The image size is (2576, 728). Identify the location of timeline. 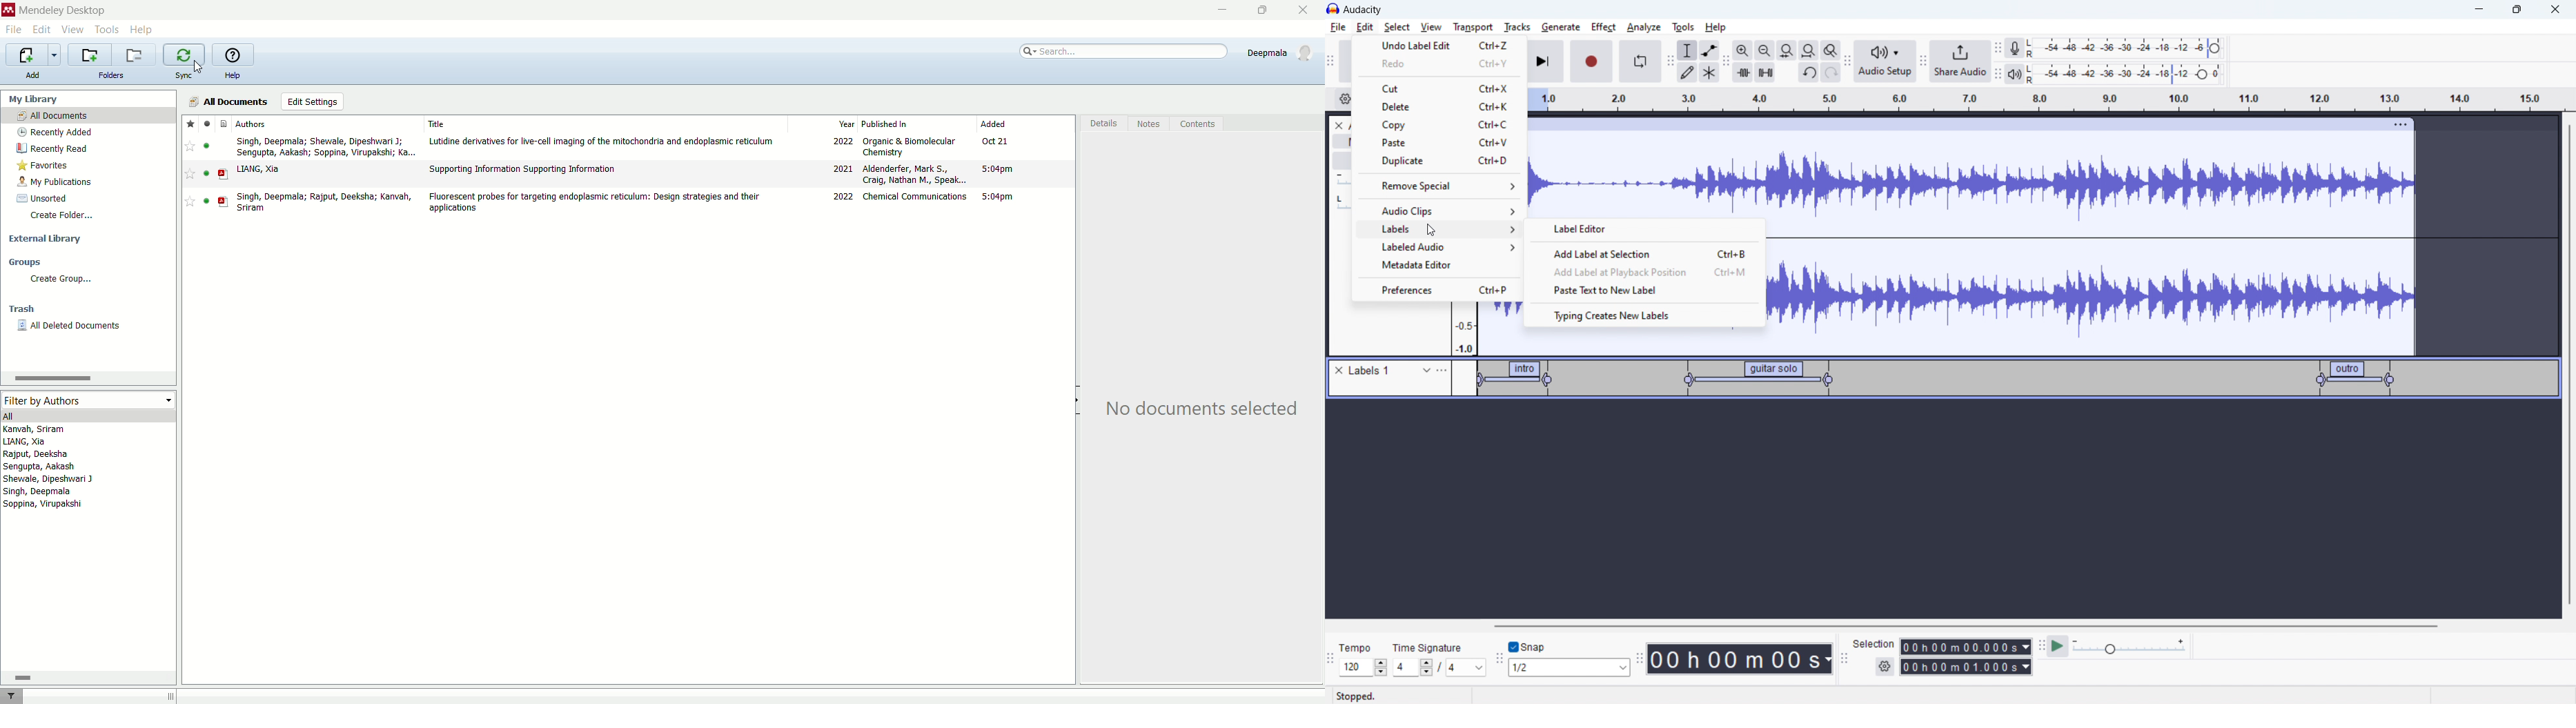
(1947, 510).